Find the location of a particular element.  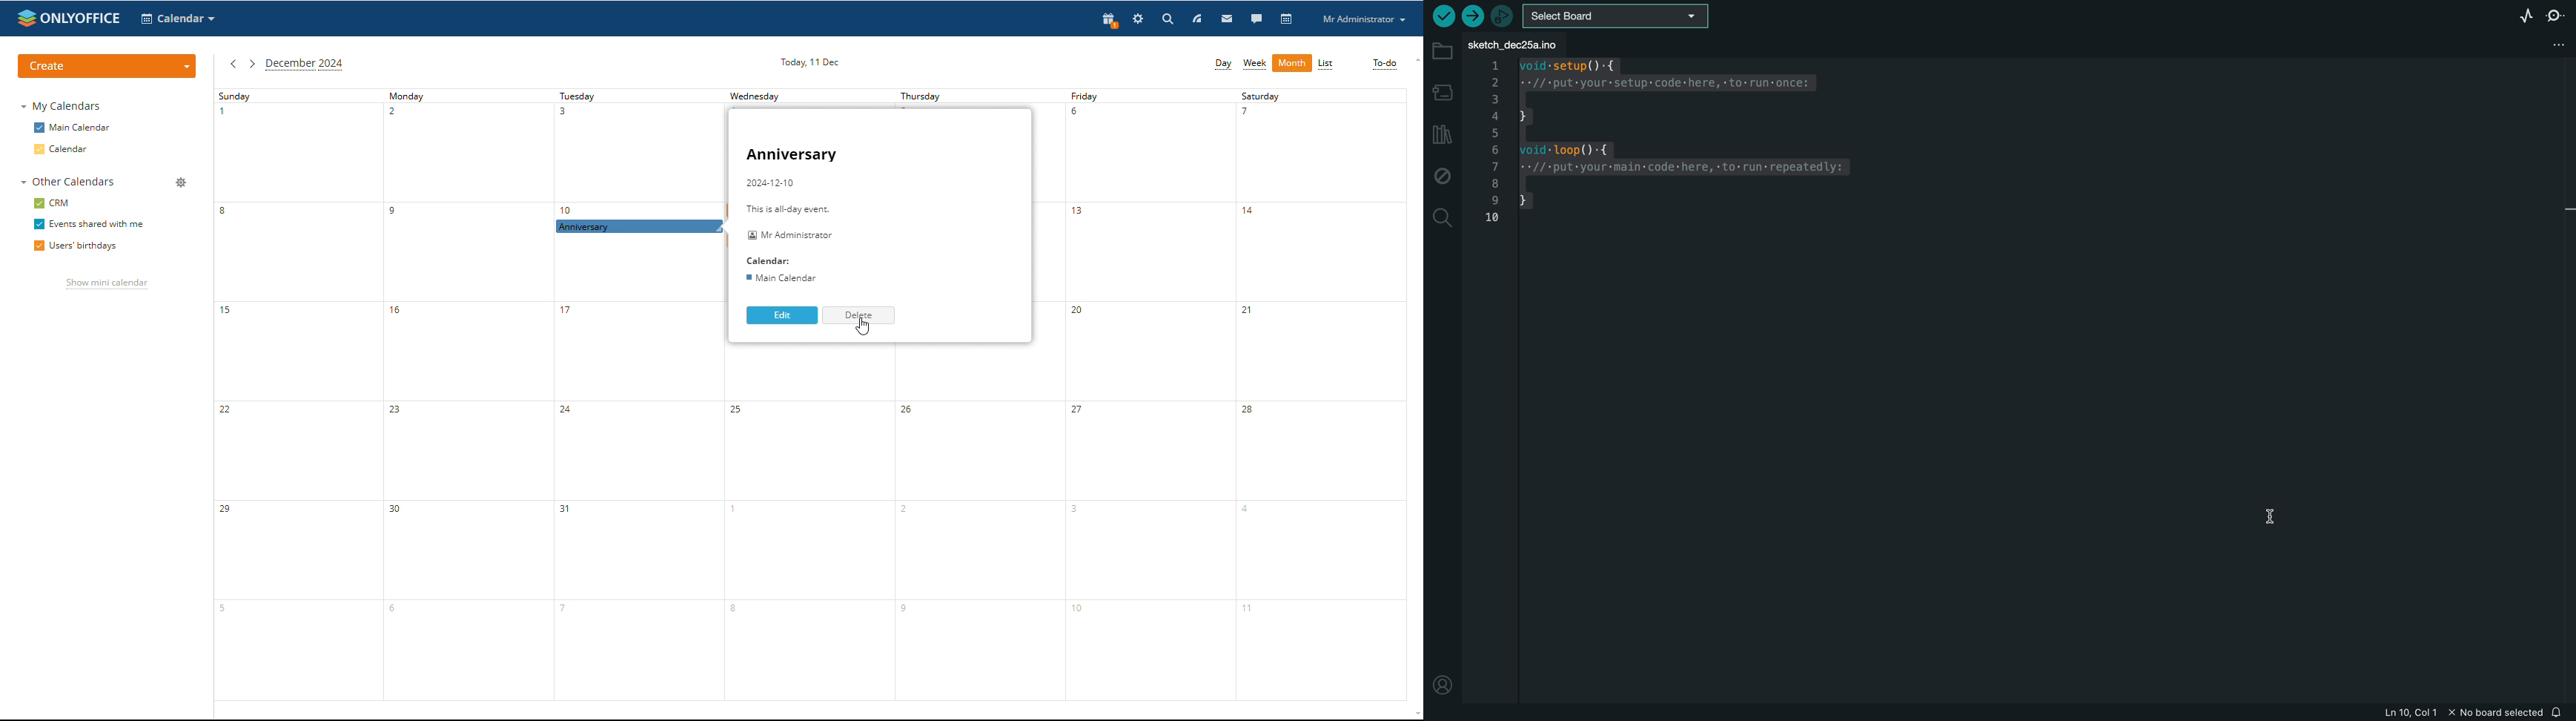

friday is located at coordinates (1150, 394).